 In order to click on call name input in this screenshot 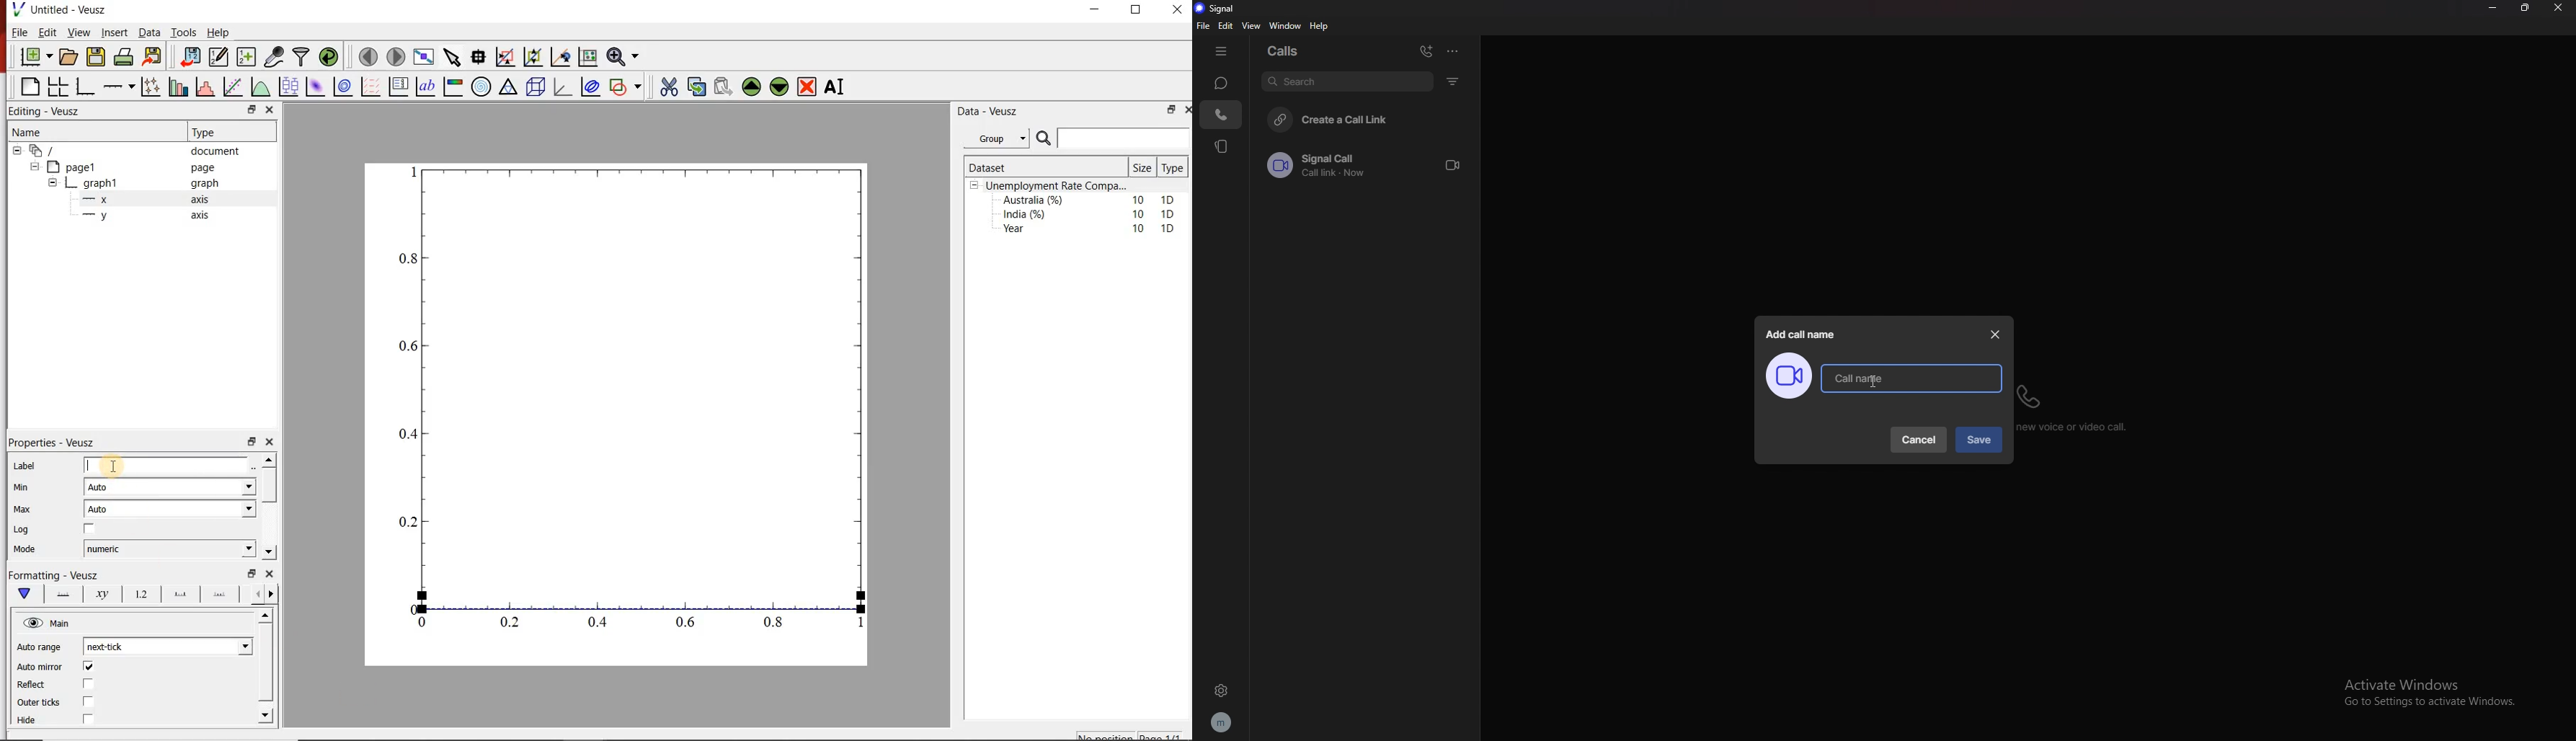, I will do `click(1914, 378)`.